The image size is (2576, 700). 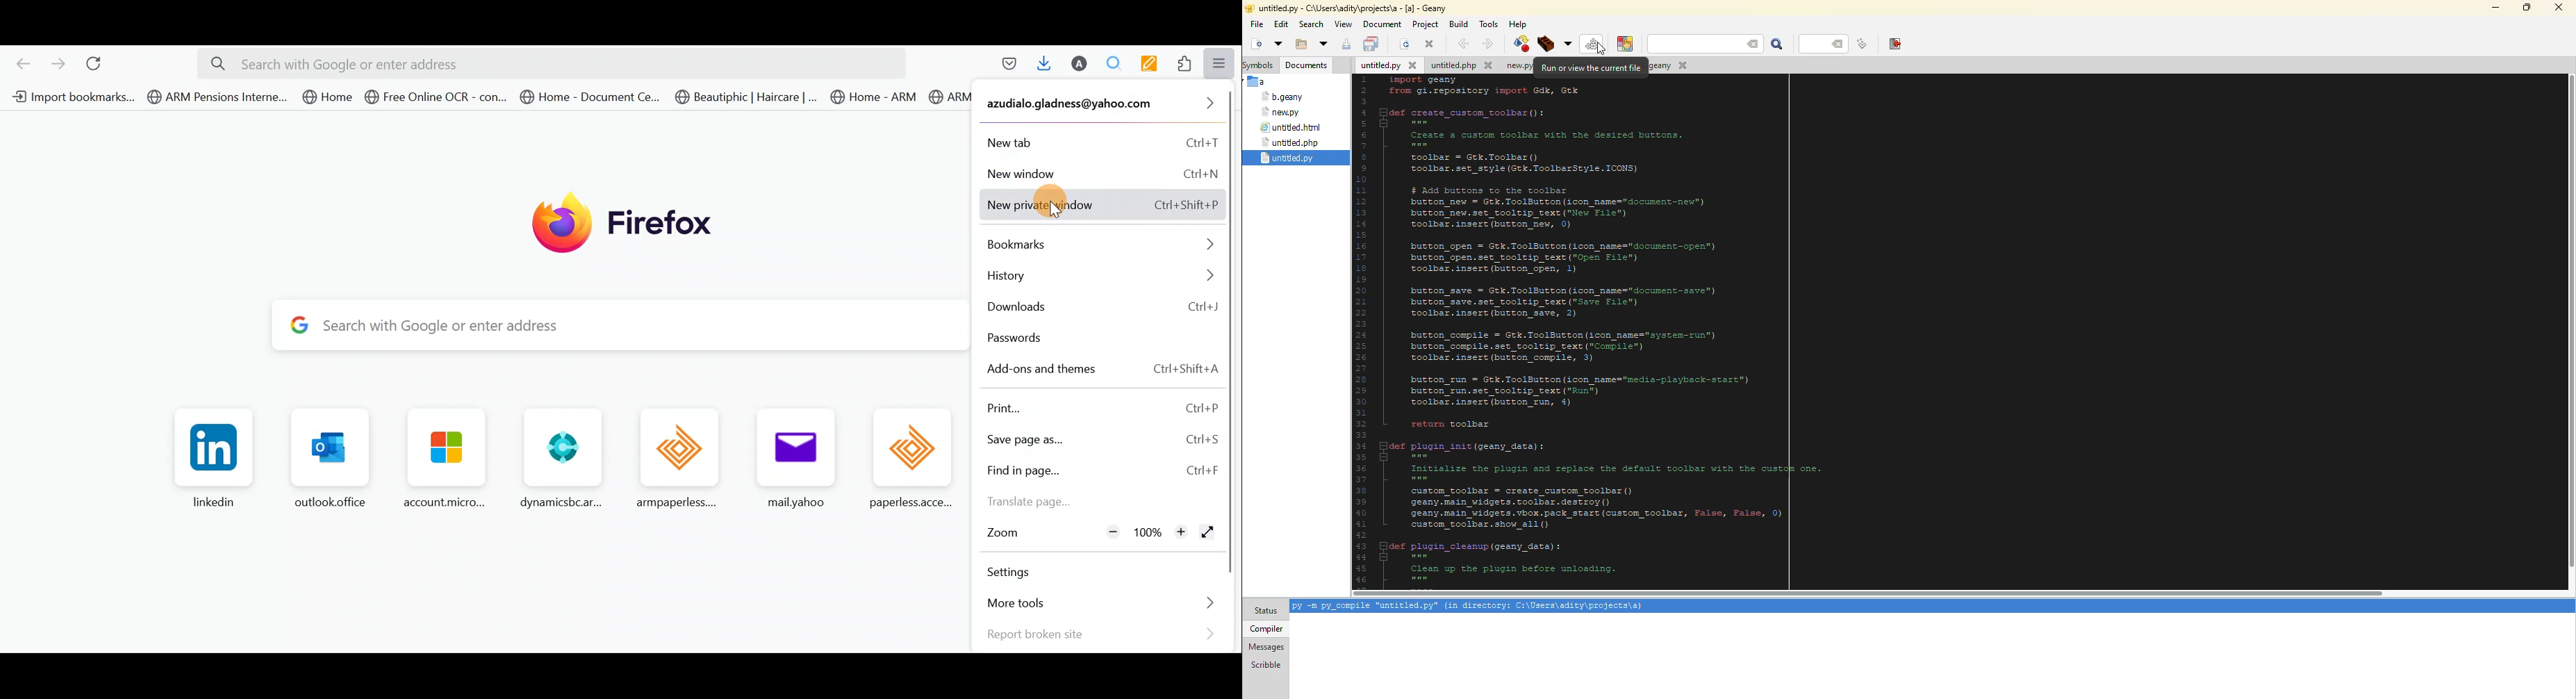 I want to click on Settings, so click(x=1022, y=571).